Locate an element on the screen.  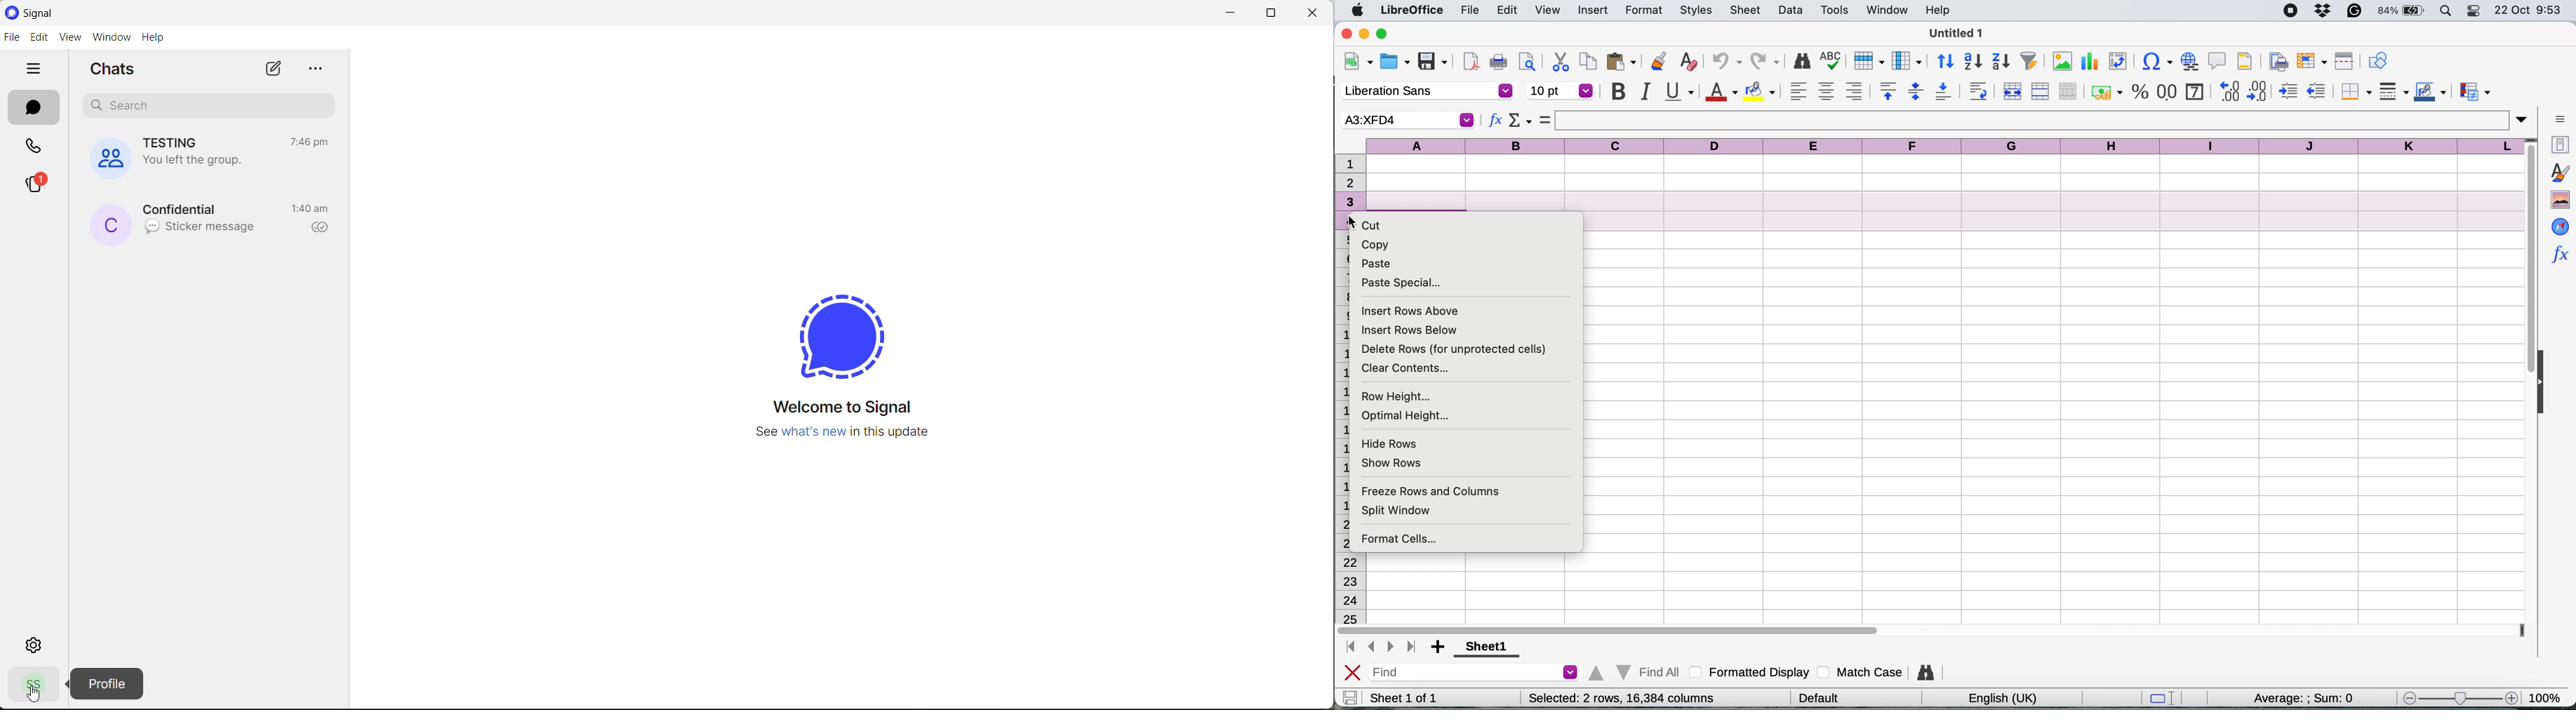
wrap text is located at coordinates (1978, 91).